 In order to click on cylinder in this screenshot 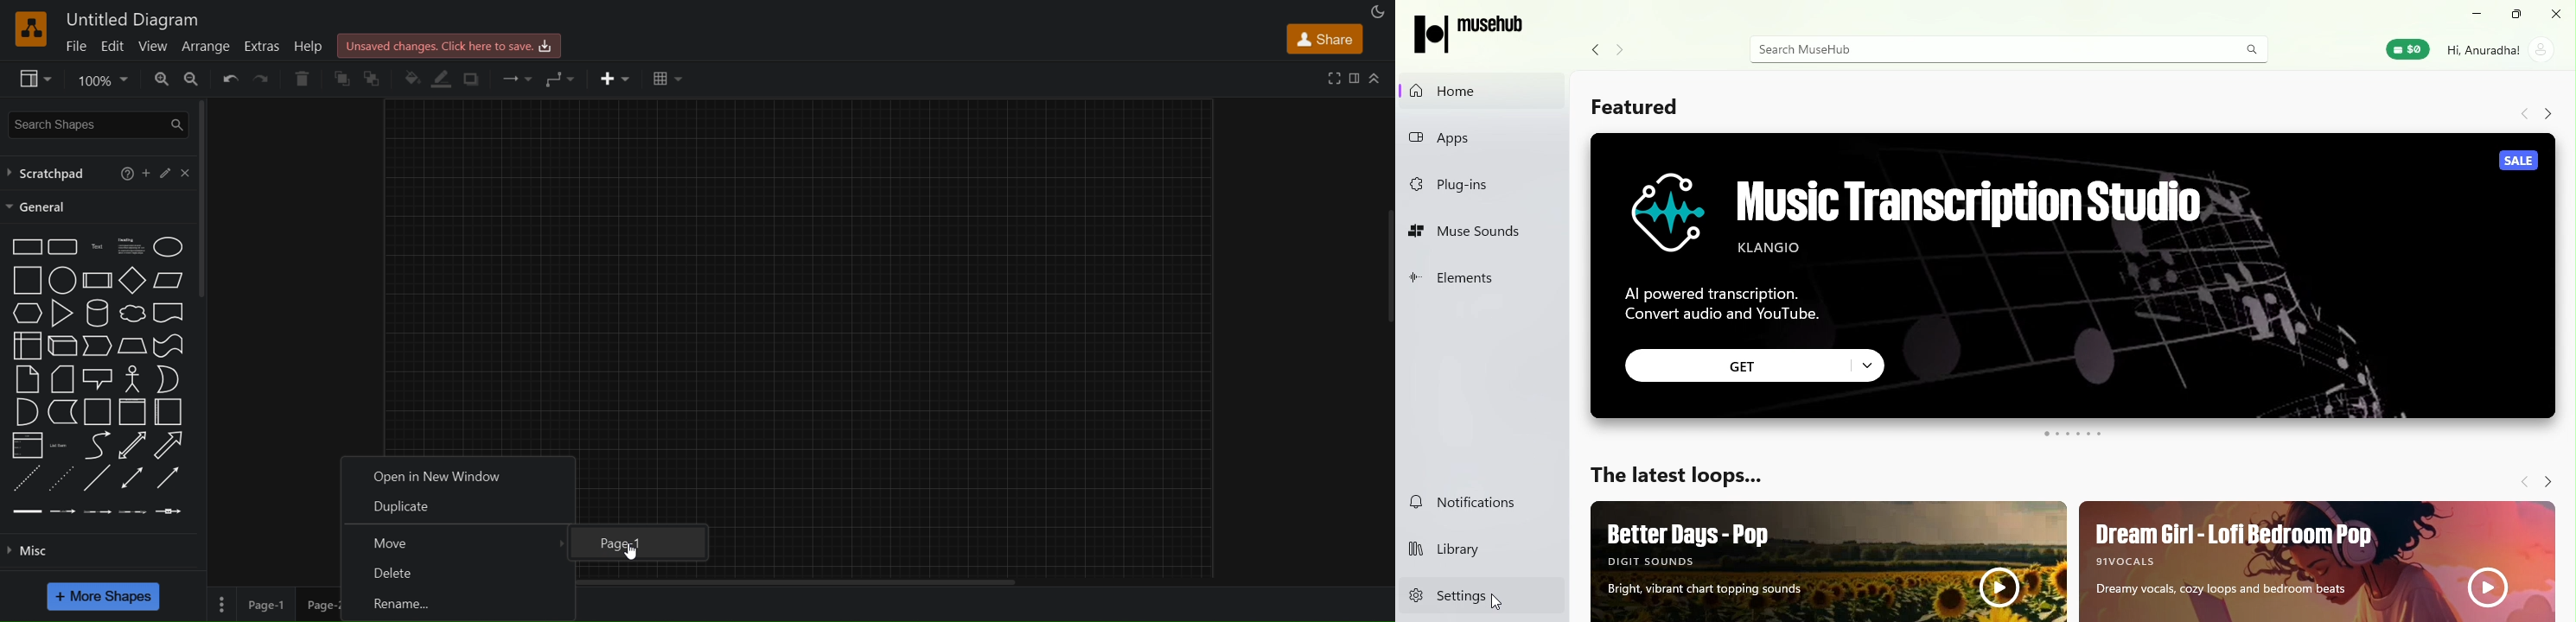, I will do `click(95, 314)`.